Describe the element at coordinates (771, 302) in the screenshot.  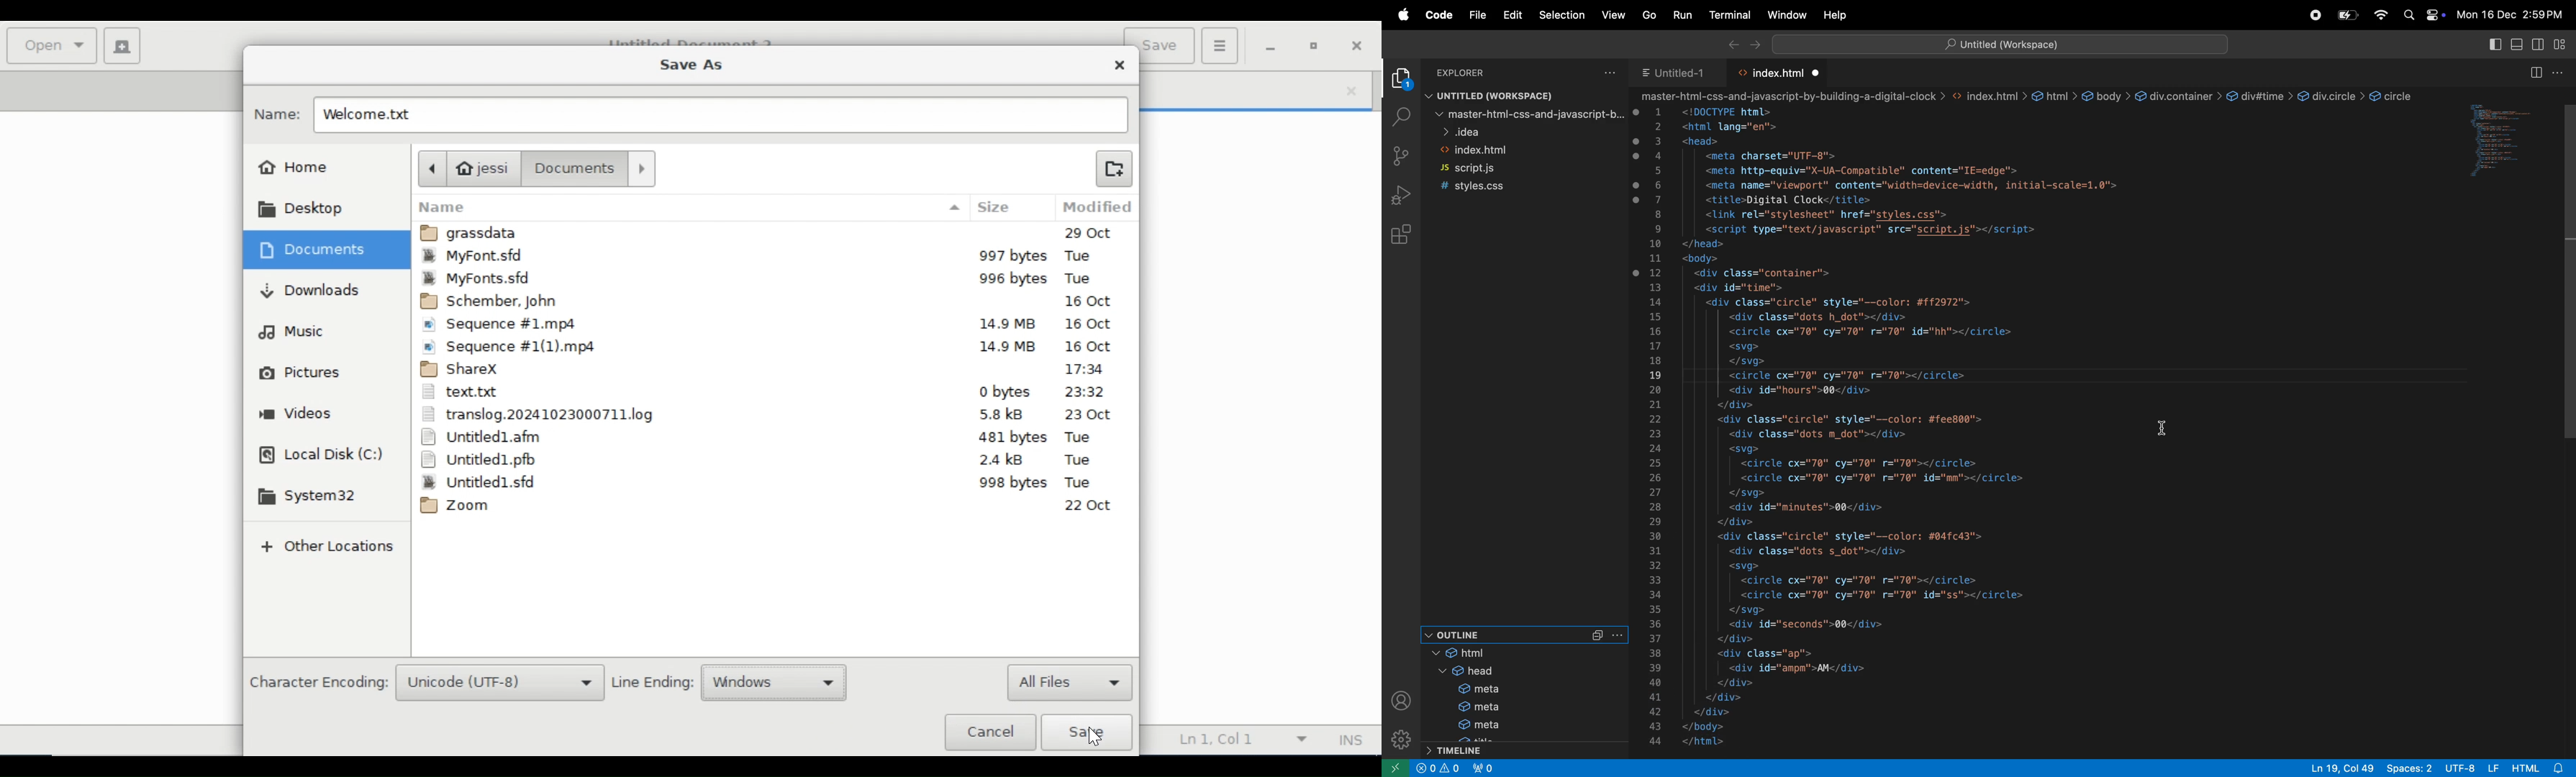
I see `Schember, John 16 Oct` at that location.